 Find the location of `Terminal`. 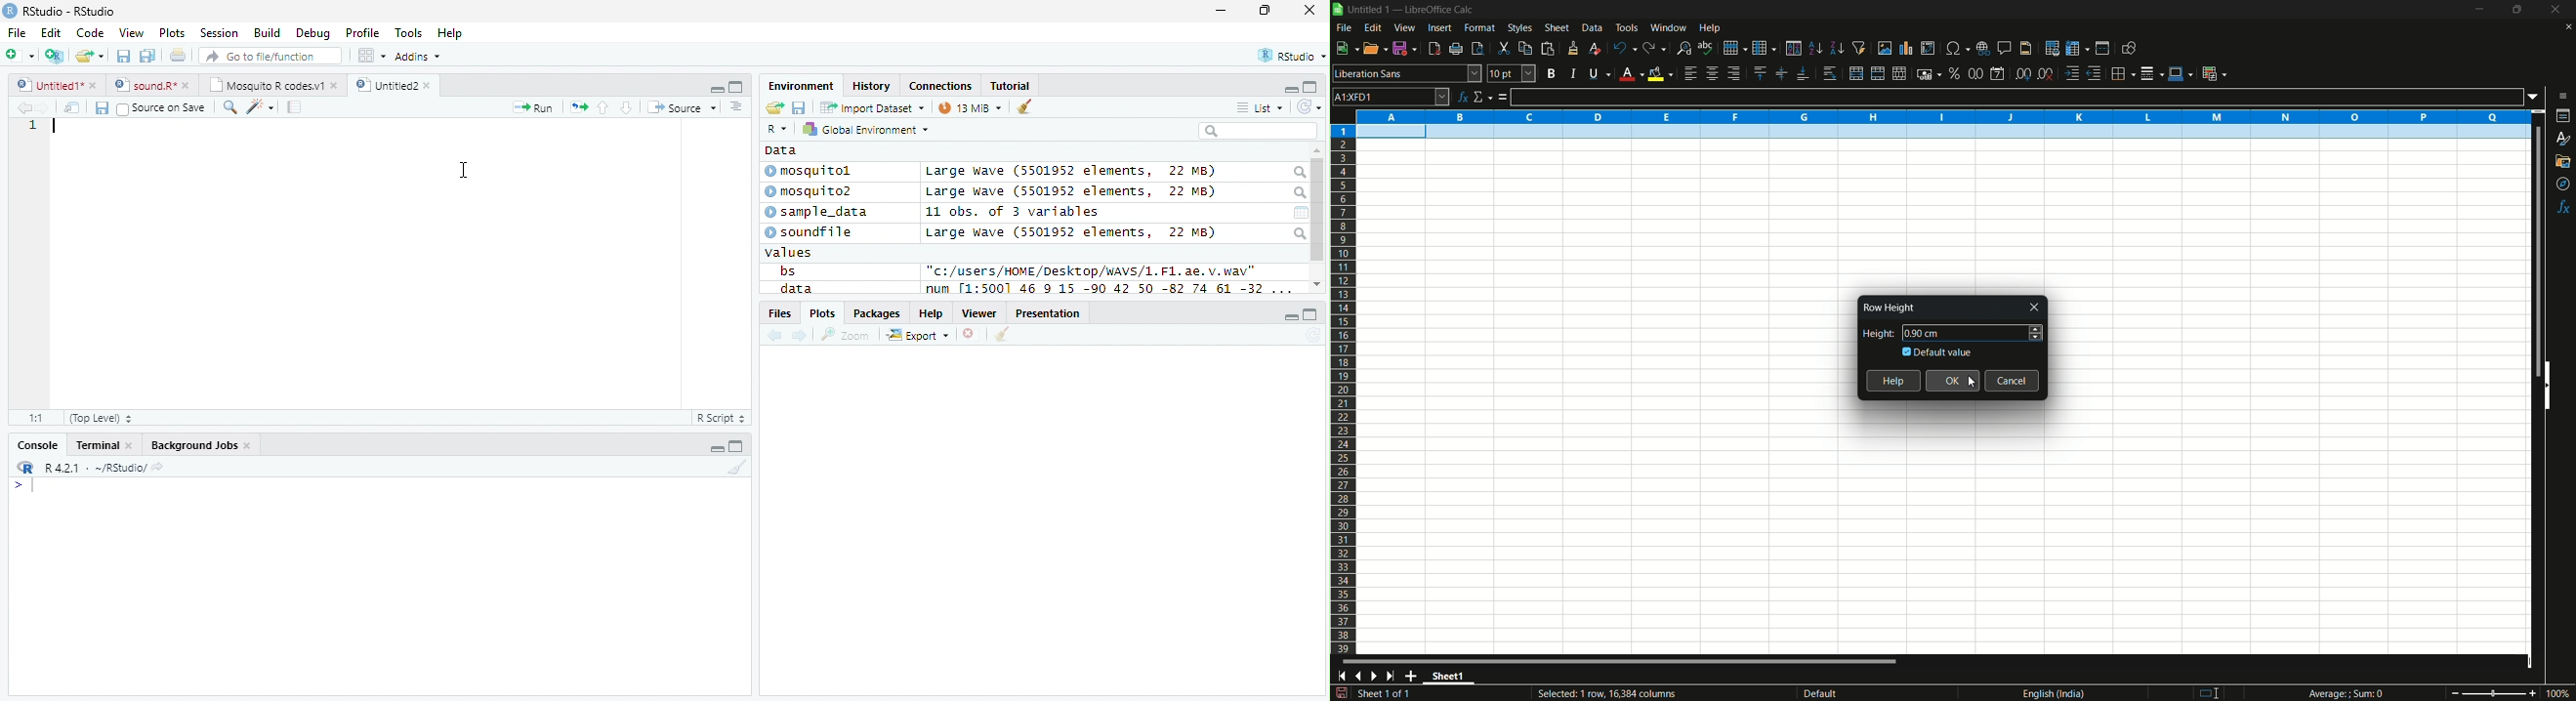

Terminal is located at coordinates (102, 445).